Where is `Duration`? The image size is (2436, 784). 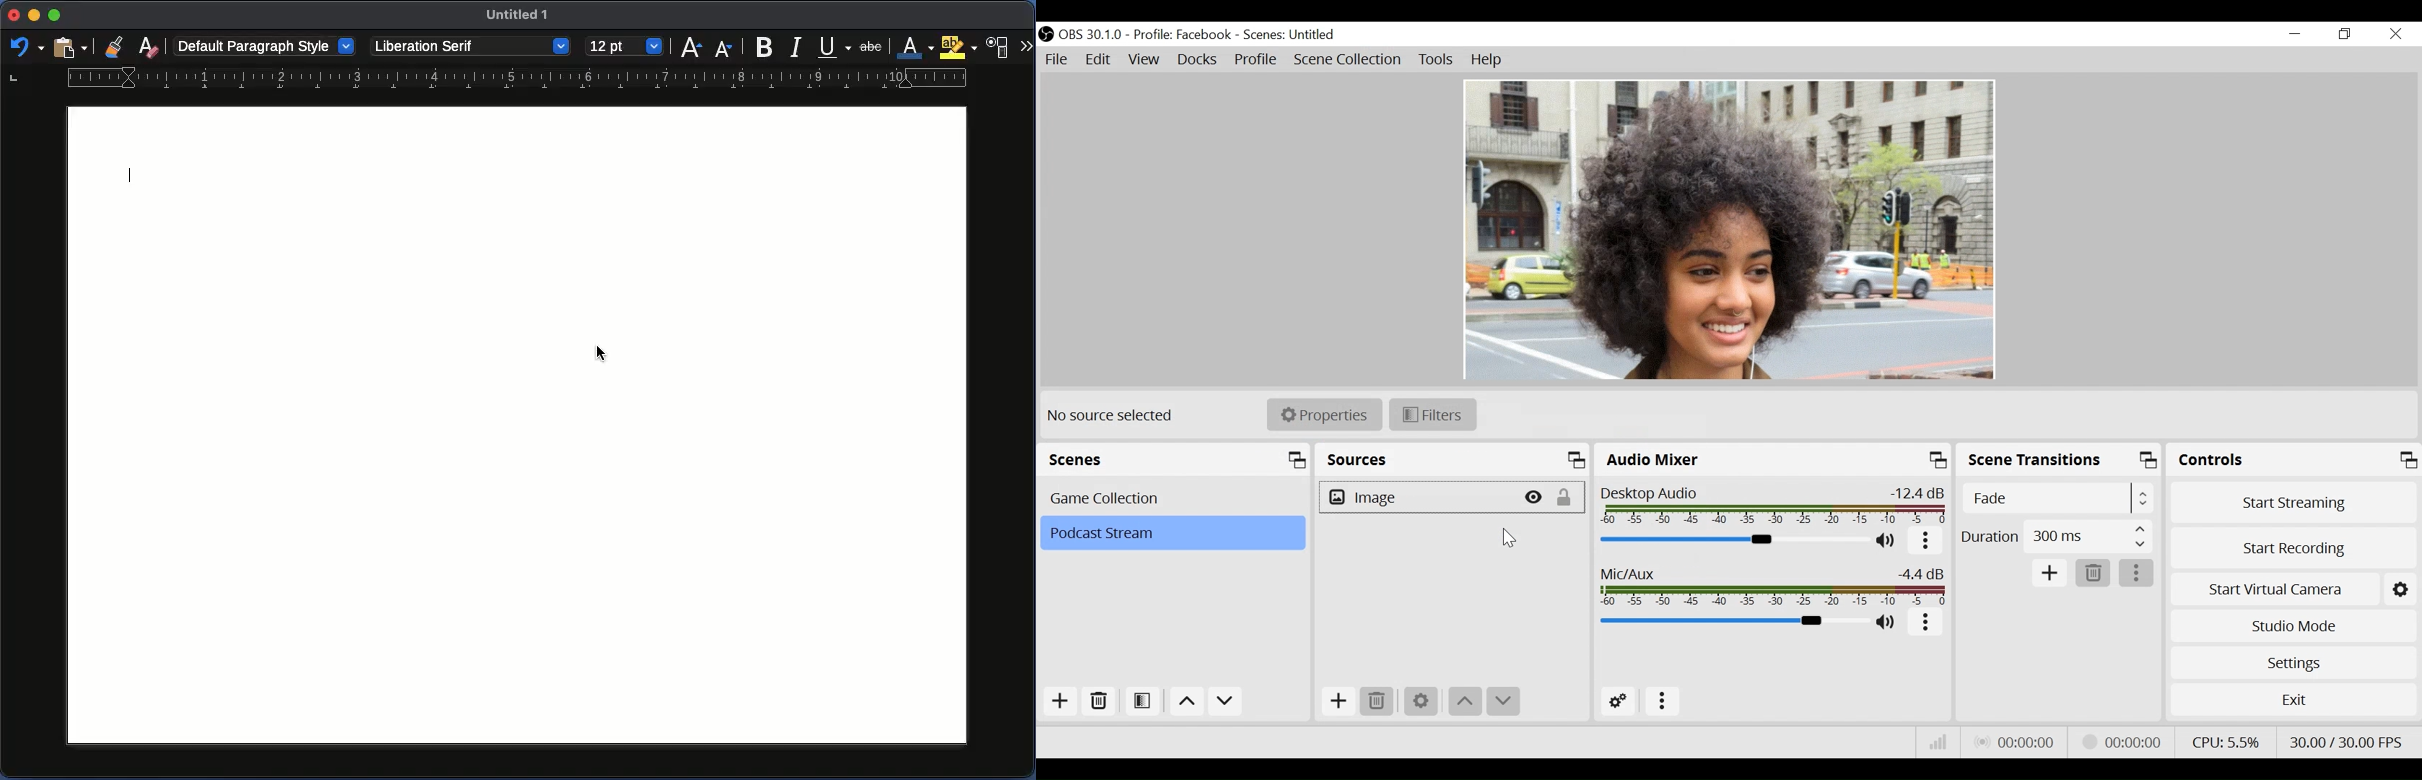
Duration is located at coordinates (2056, 539).